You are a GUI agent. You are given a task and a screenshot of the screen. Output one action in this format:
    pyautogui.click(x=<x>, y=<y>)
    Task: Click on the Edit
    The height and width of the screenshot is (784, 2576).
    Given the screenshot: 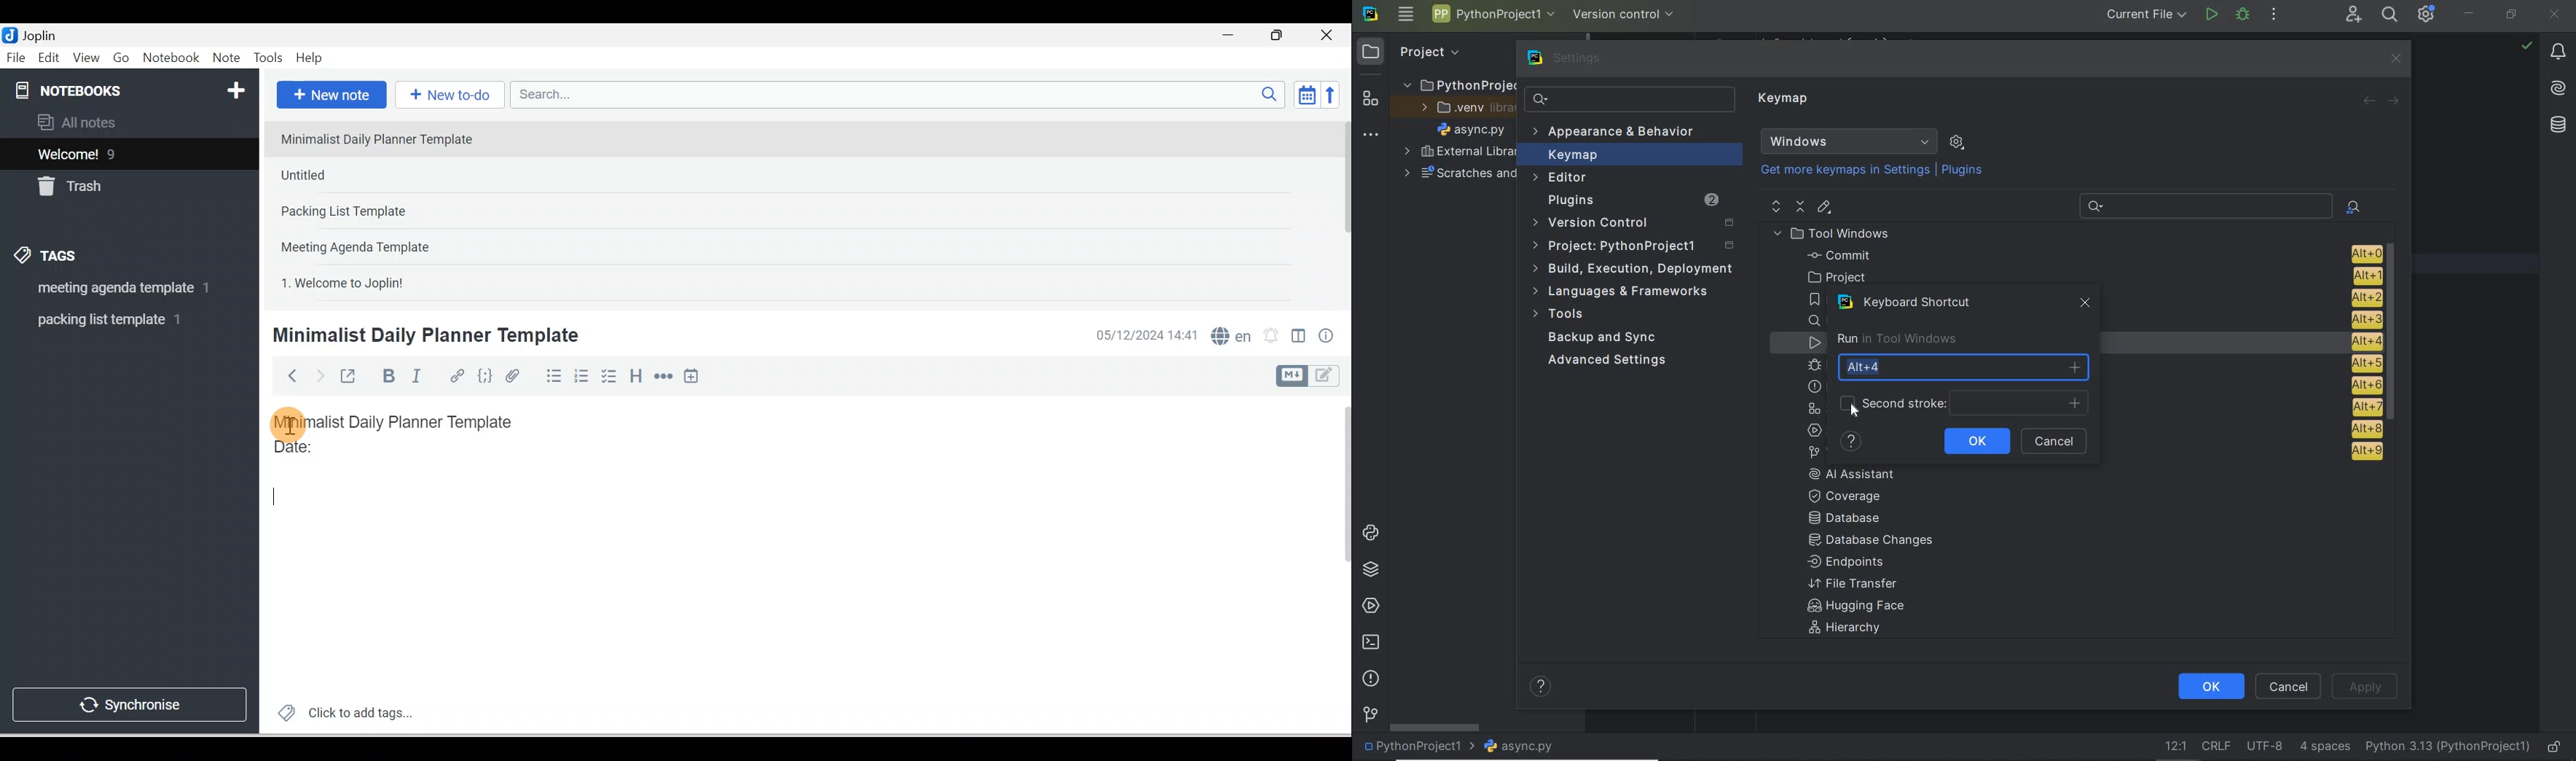 What is the action you would take?
    pyautogui.click(x=50, y=58)
    